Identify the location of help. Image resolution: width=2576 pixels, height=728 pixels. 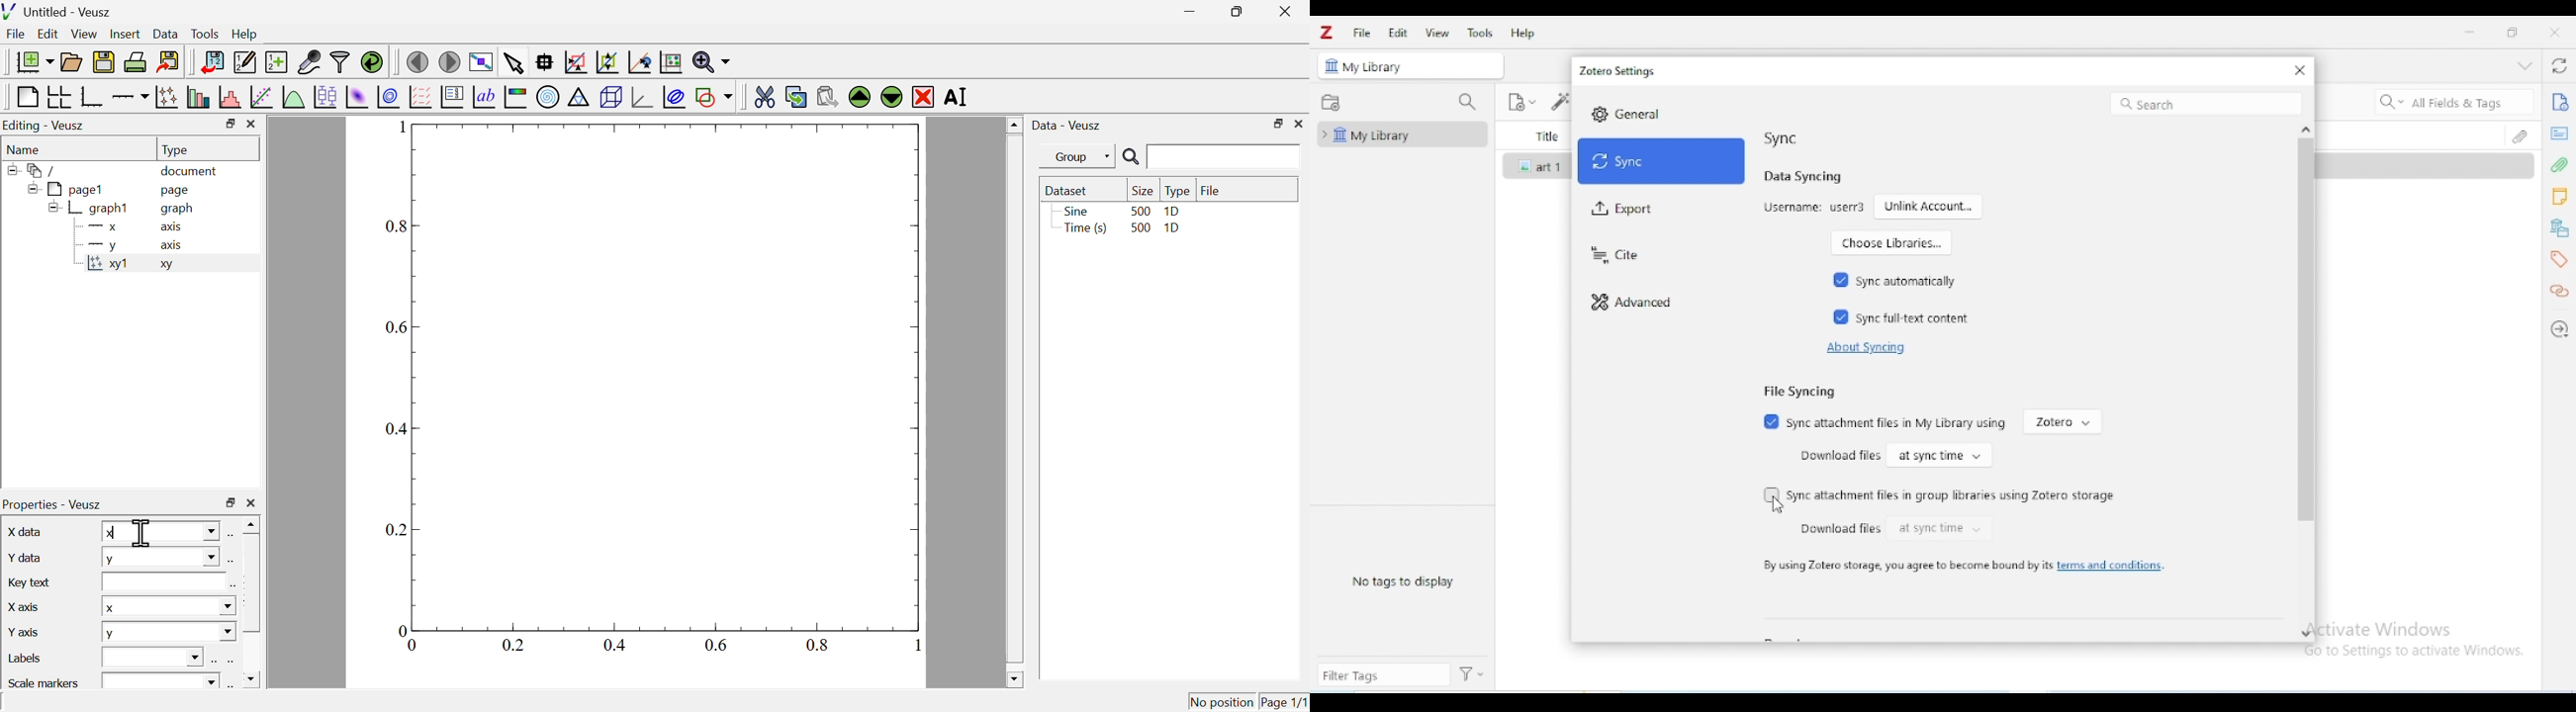
(245, 35).